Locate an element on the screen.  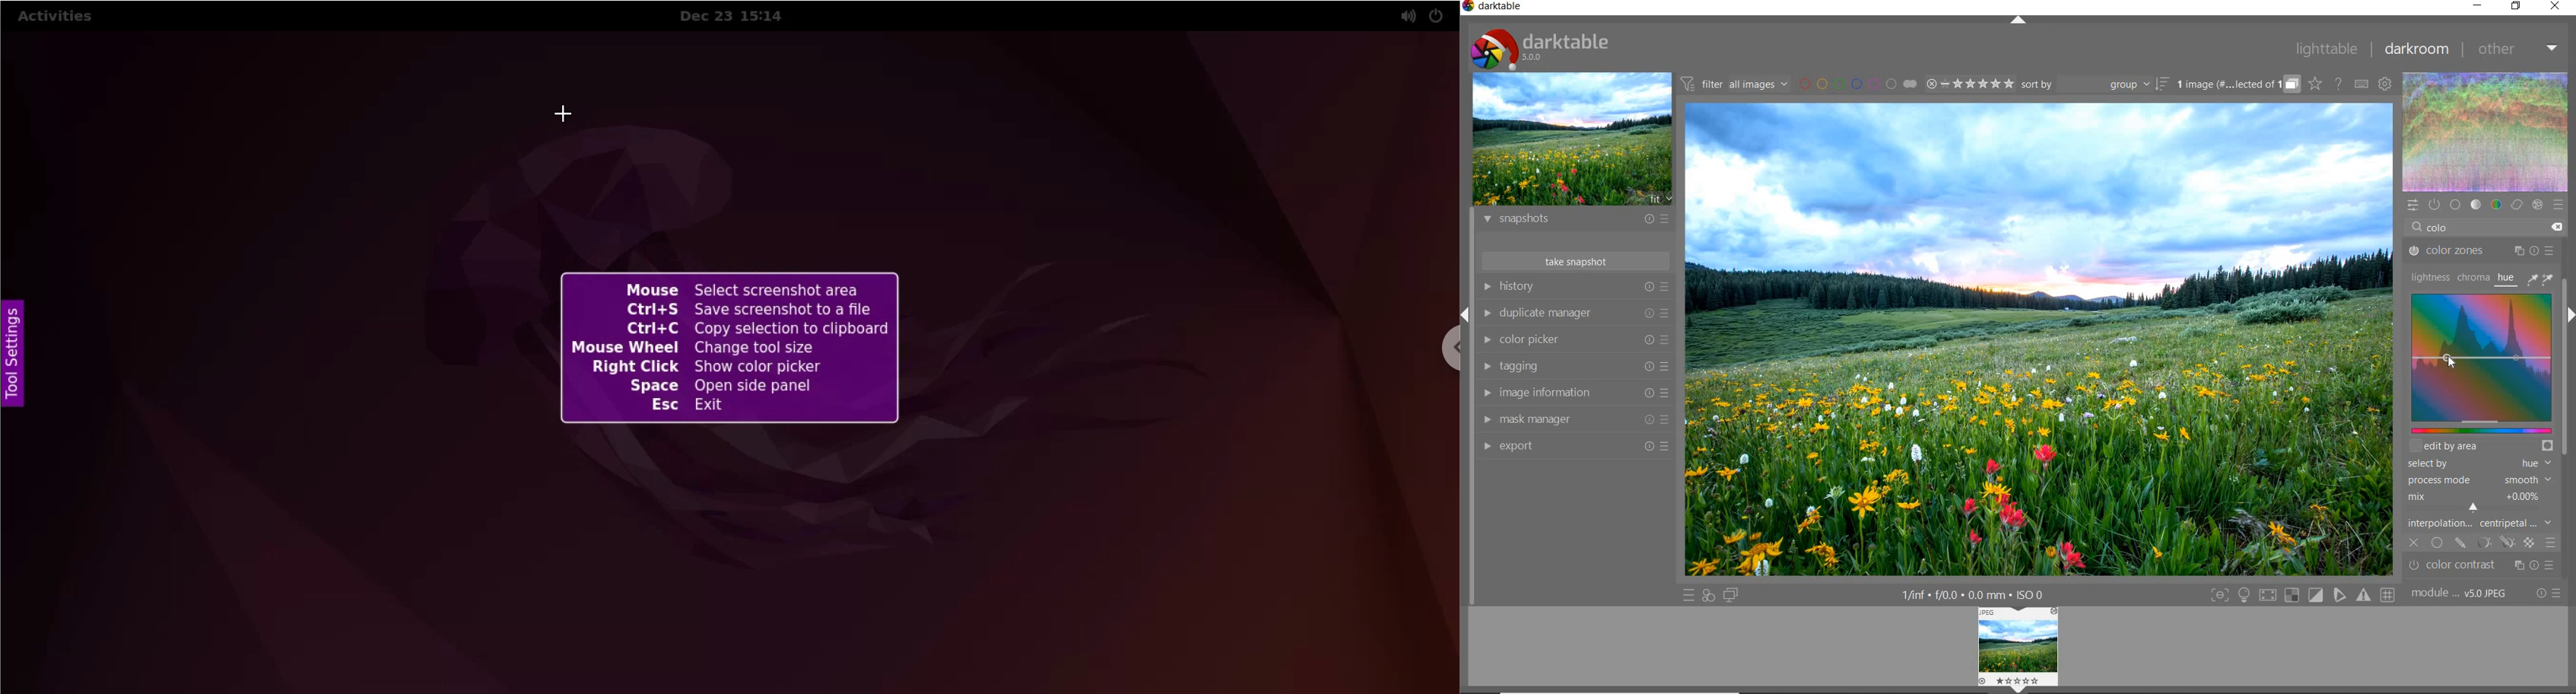
tagging is located at coordinates (1574, 367).